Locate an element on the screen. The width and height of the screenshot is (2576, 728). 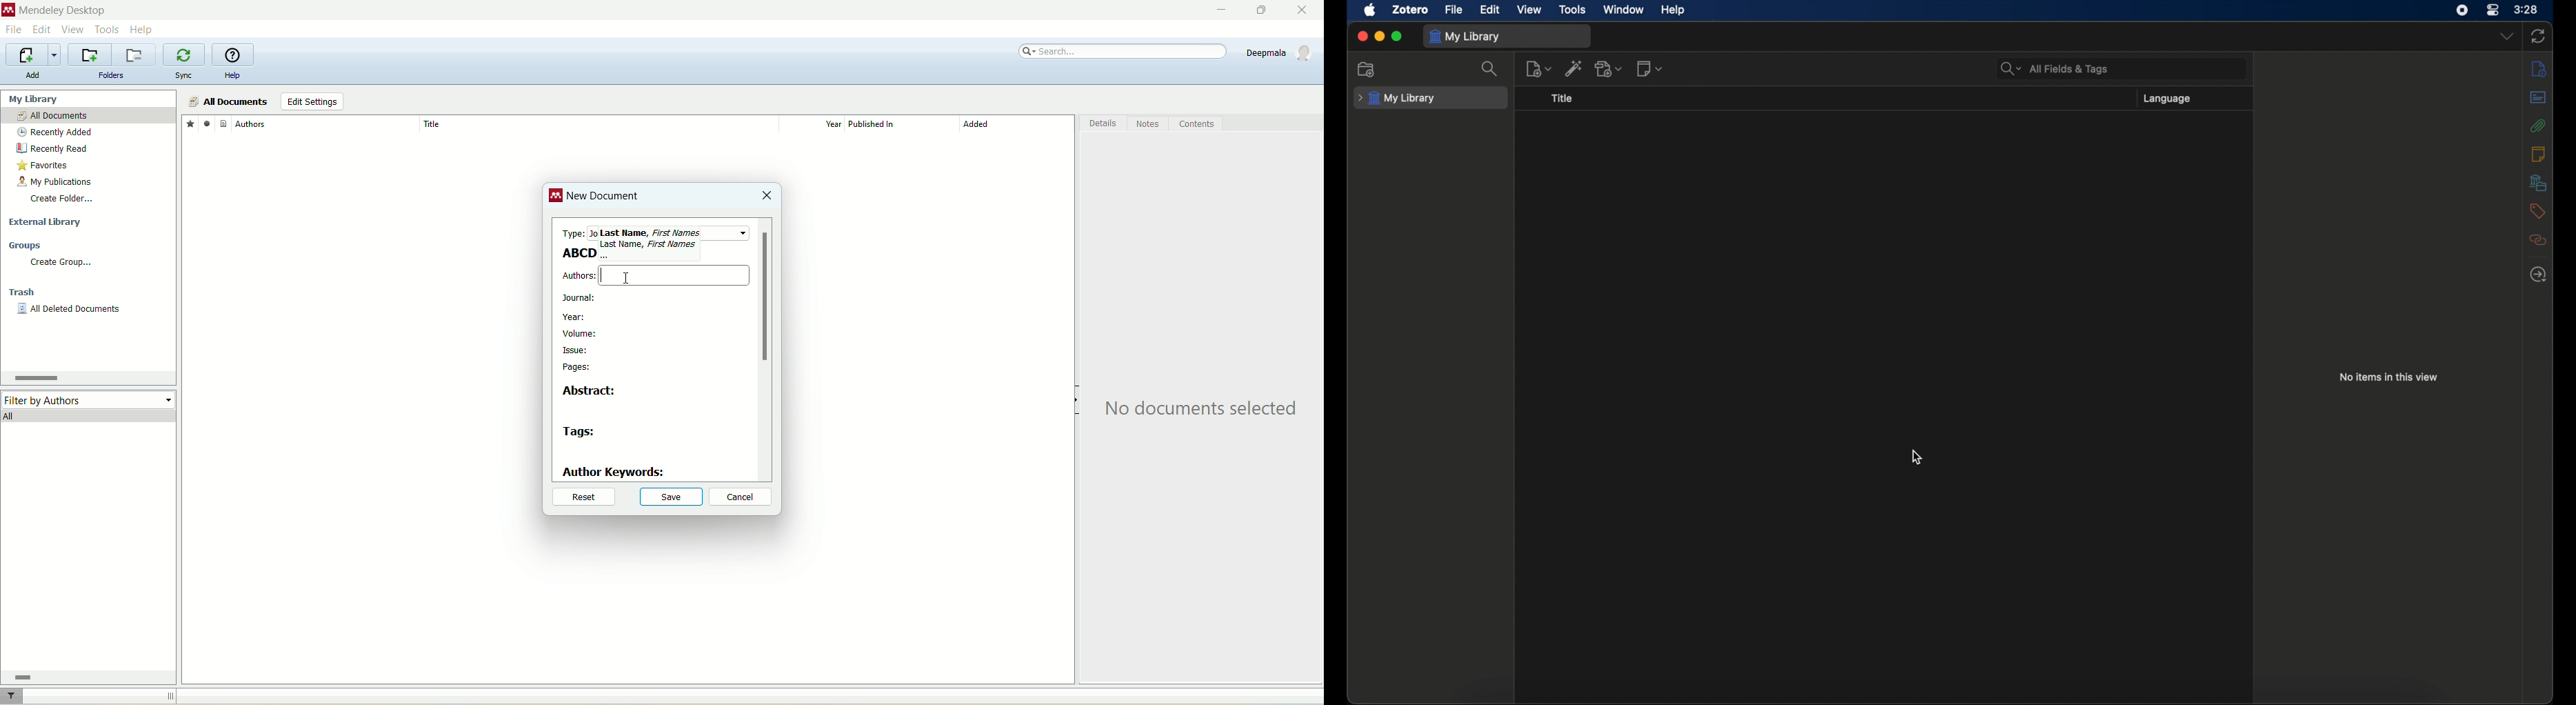
create folder is located at coordinates (61, 198).